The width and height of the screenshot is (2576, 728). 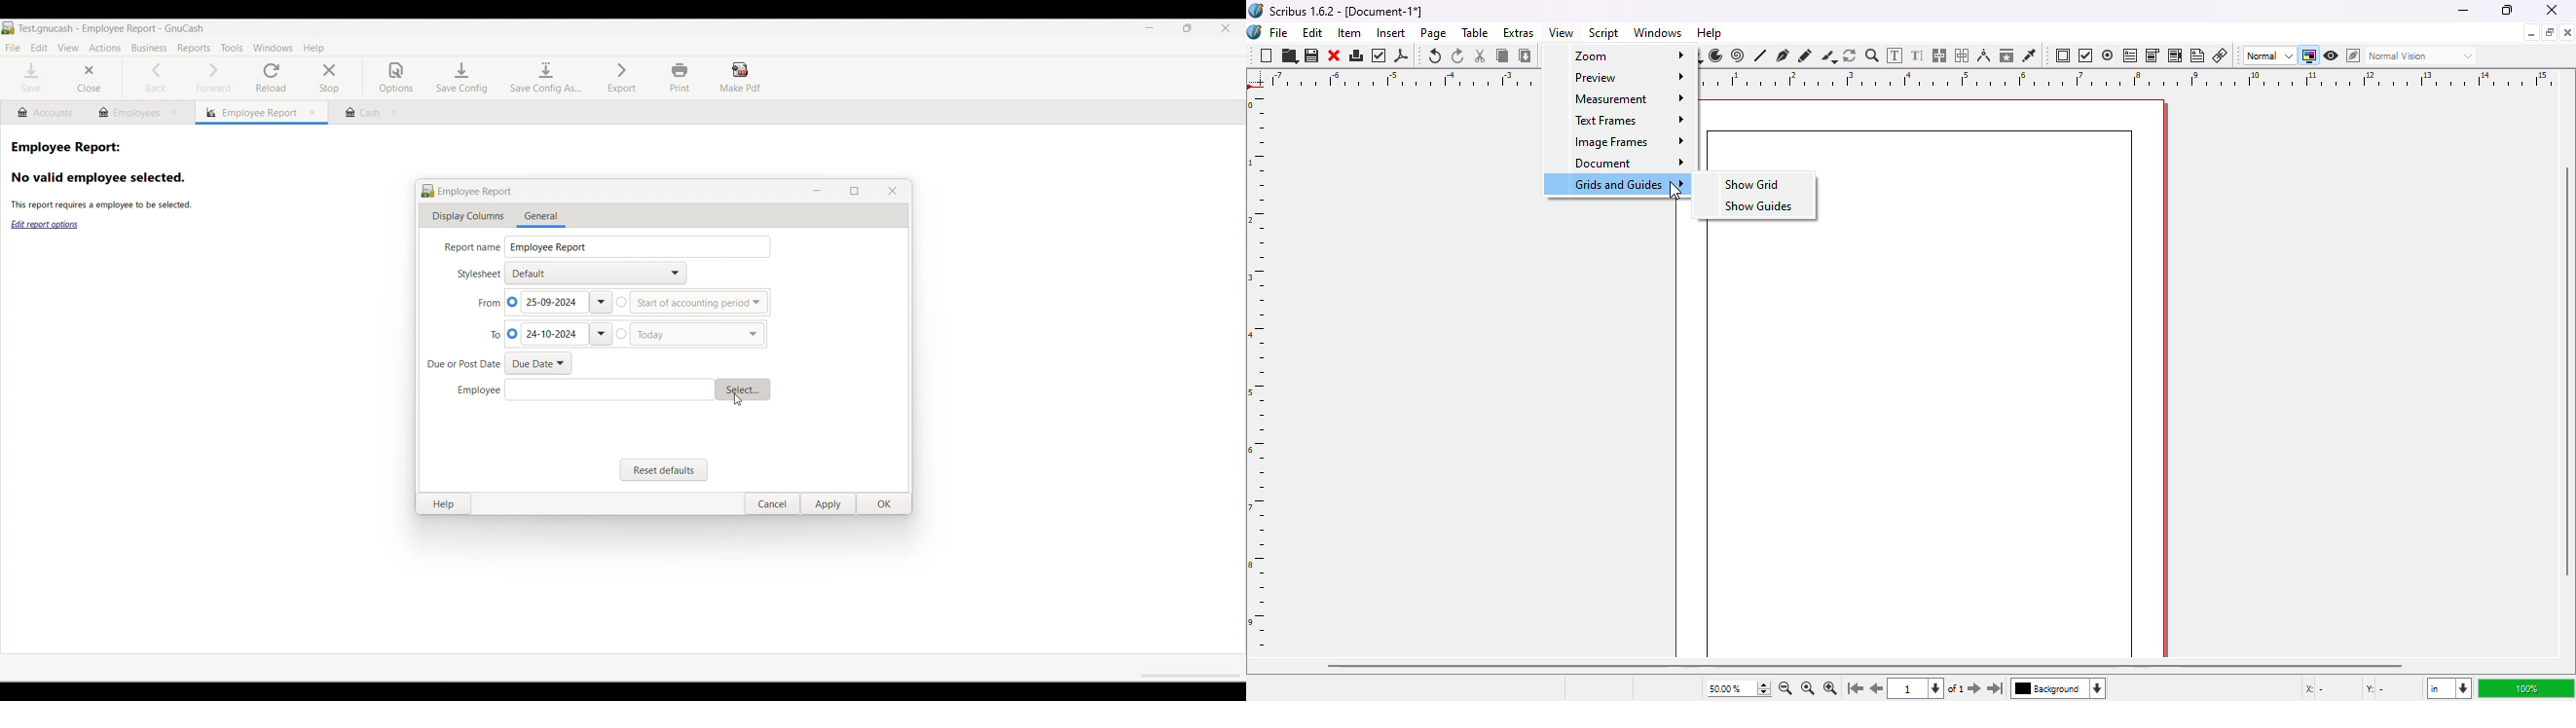 I want to click on edit text with story editor, so click(x=1918, y=55).